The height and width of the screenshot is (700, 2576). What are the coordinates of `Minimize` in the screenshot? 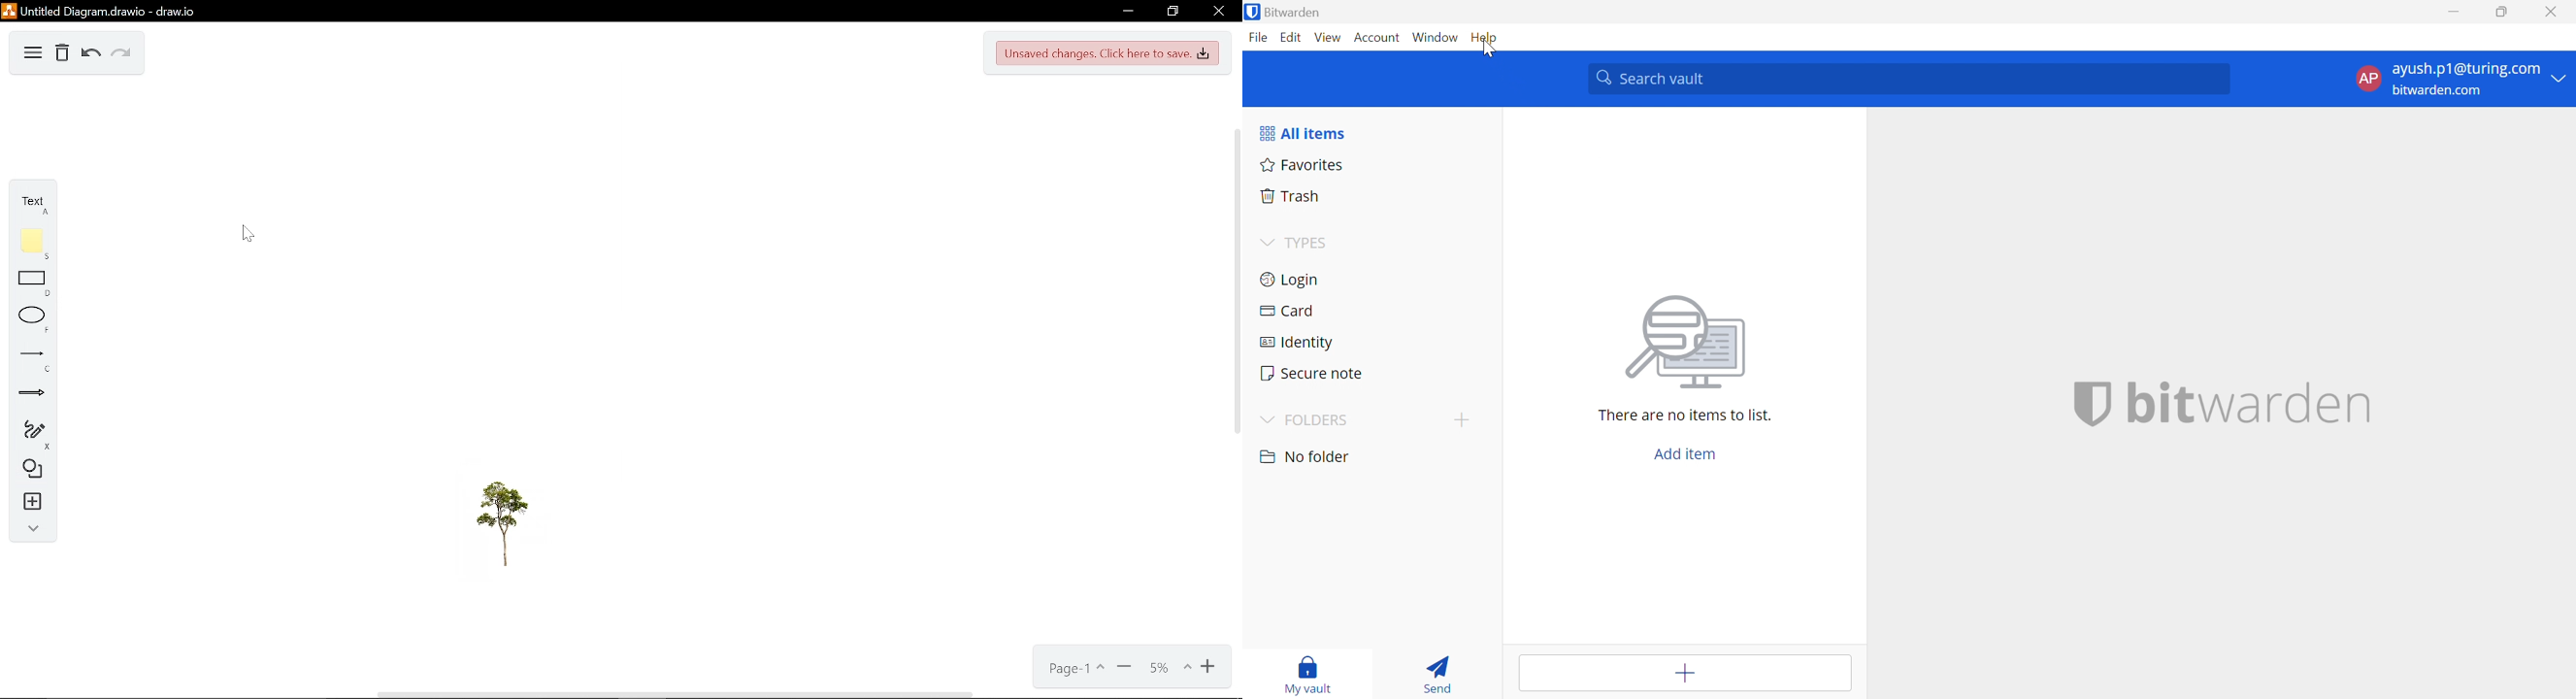 It's located at (2452, 13).